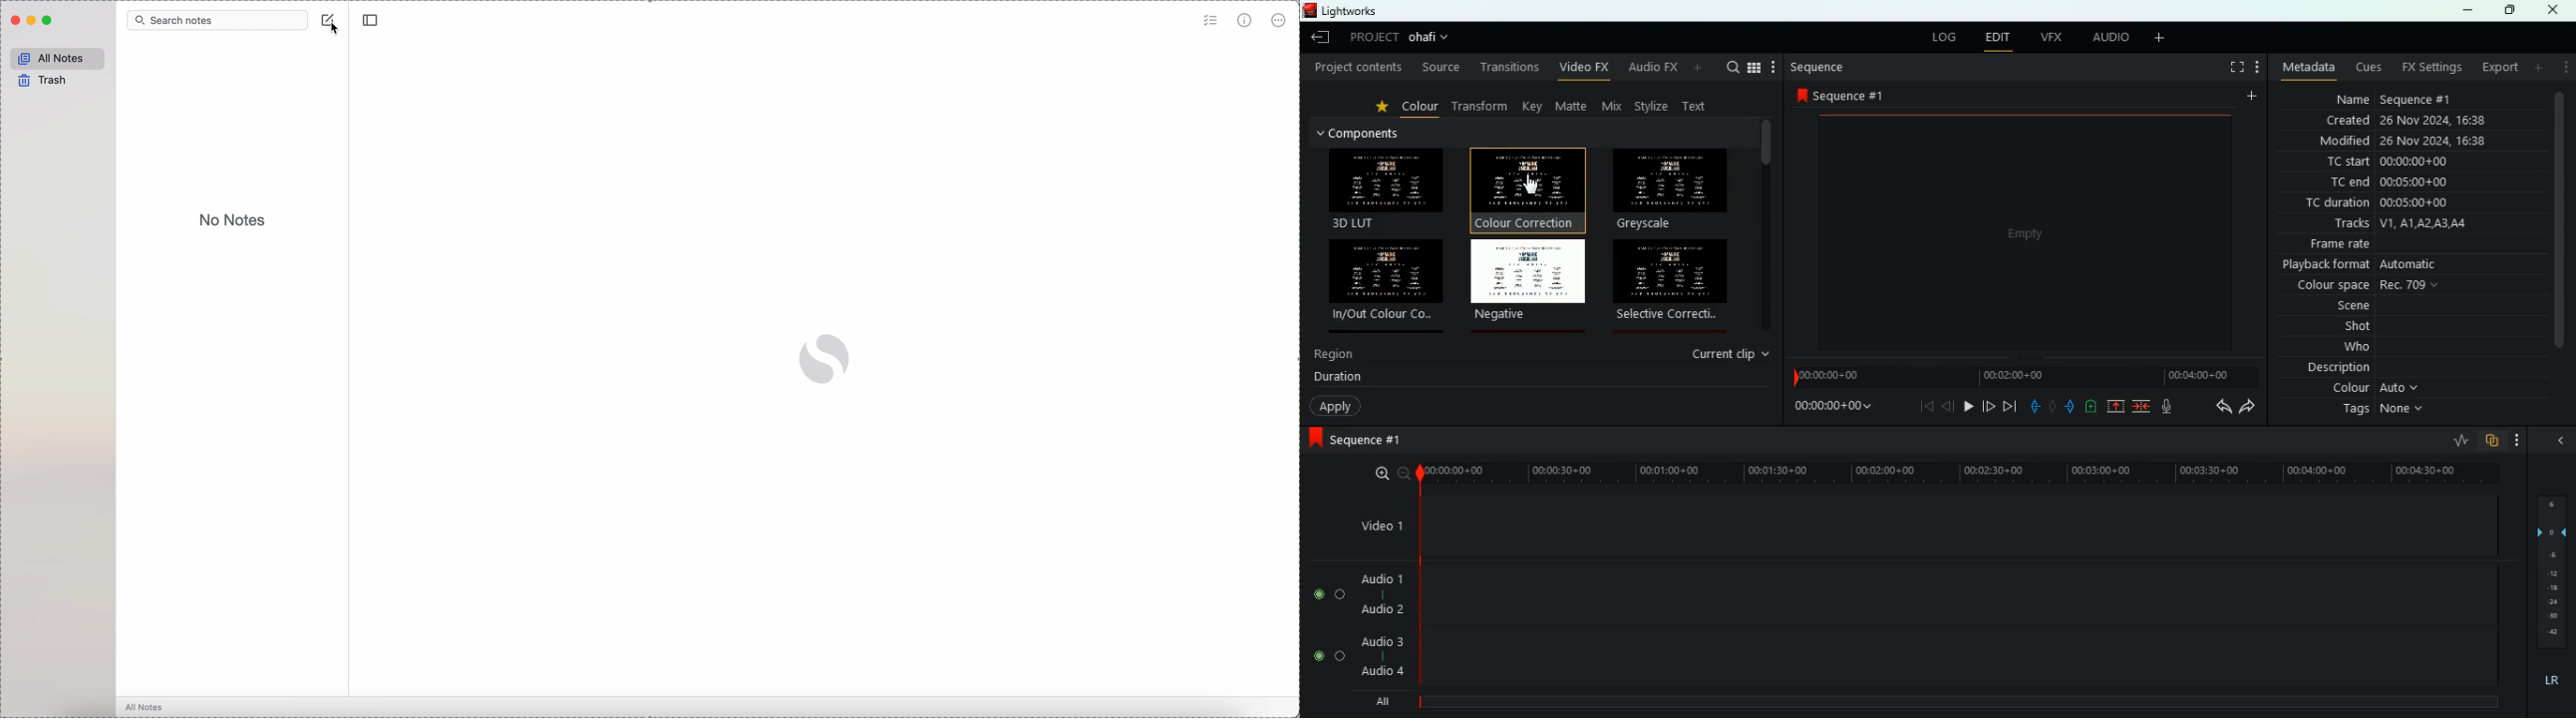 Image resolution: width=2576 pixels, height=728 pixels. What do you see at coordinates (2143, 408) in the screenshot?
I see `compress` at bounding box center [2143, 408].